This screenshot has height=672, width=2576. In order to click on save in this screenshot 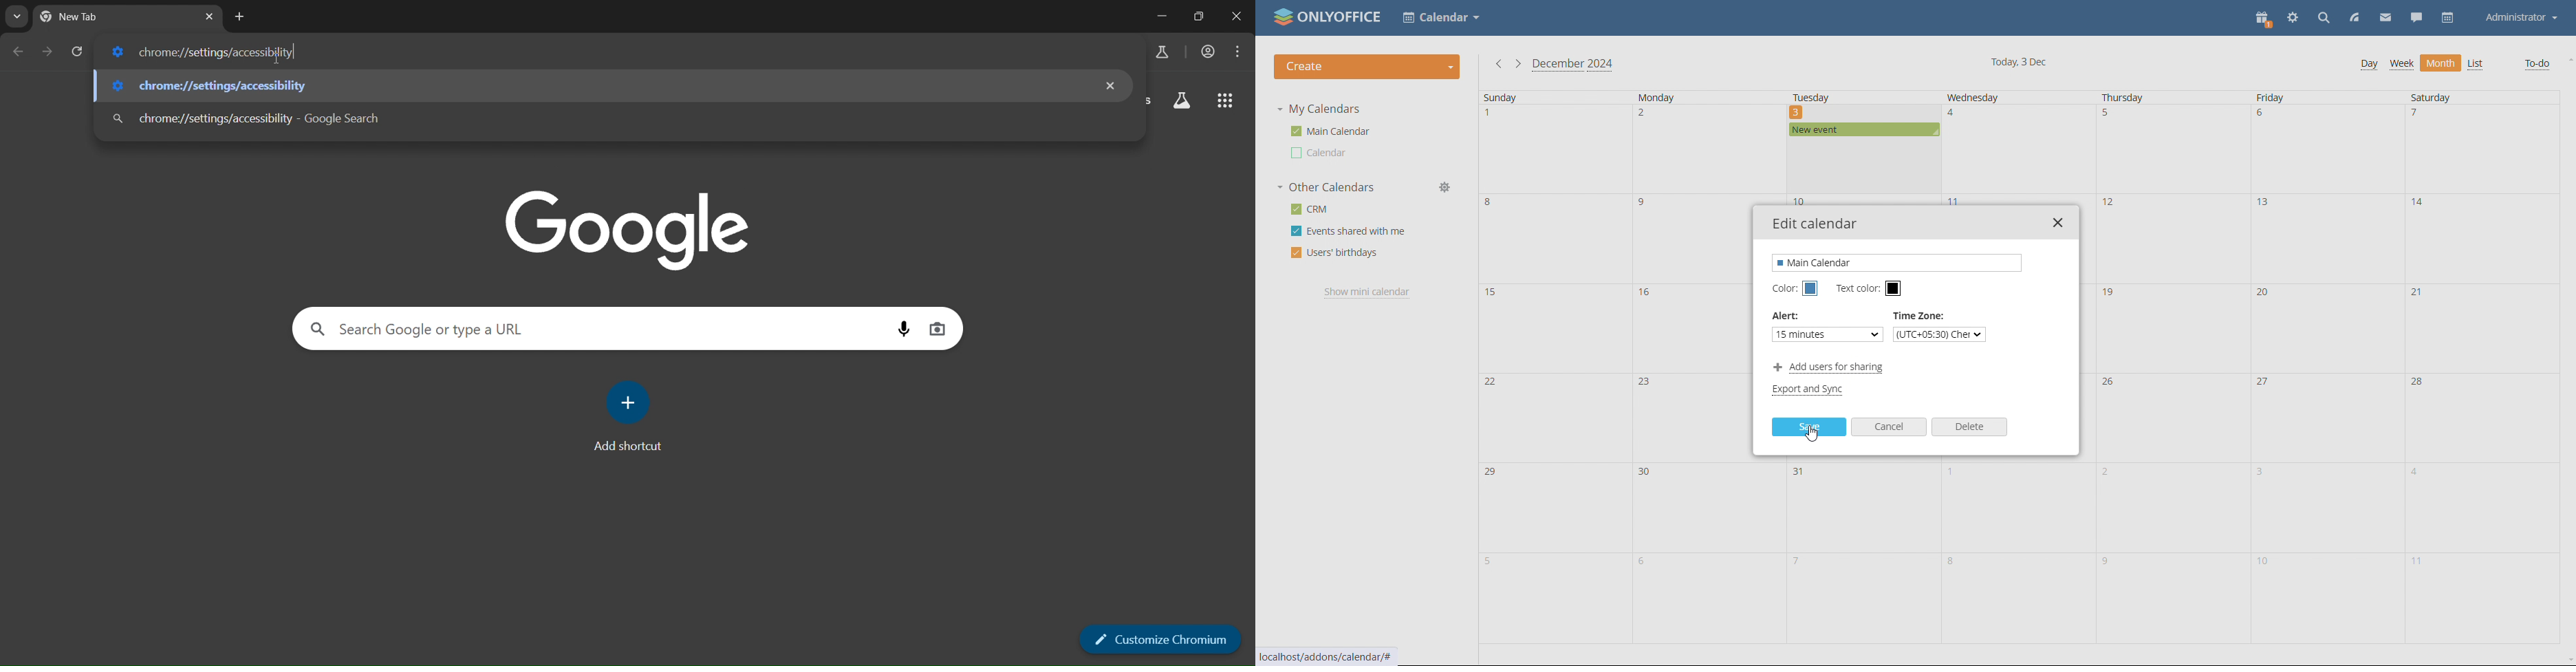, I will do `click(1809, 427)`.